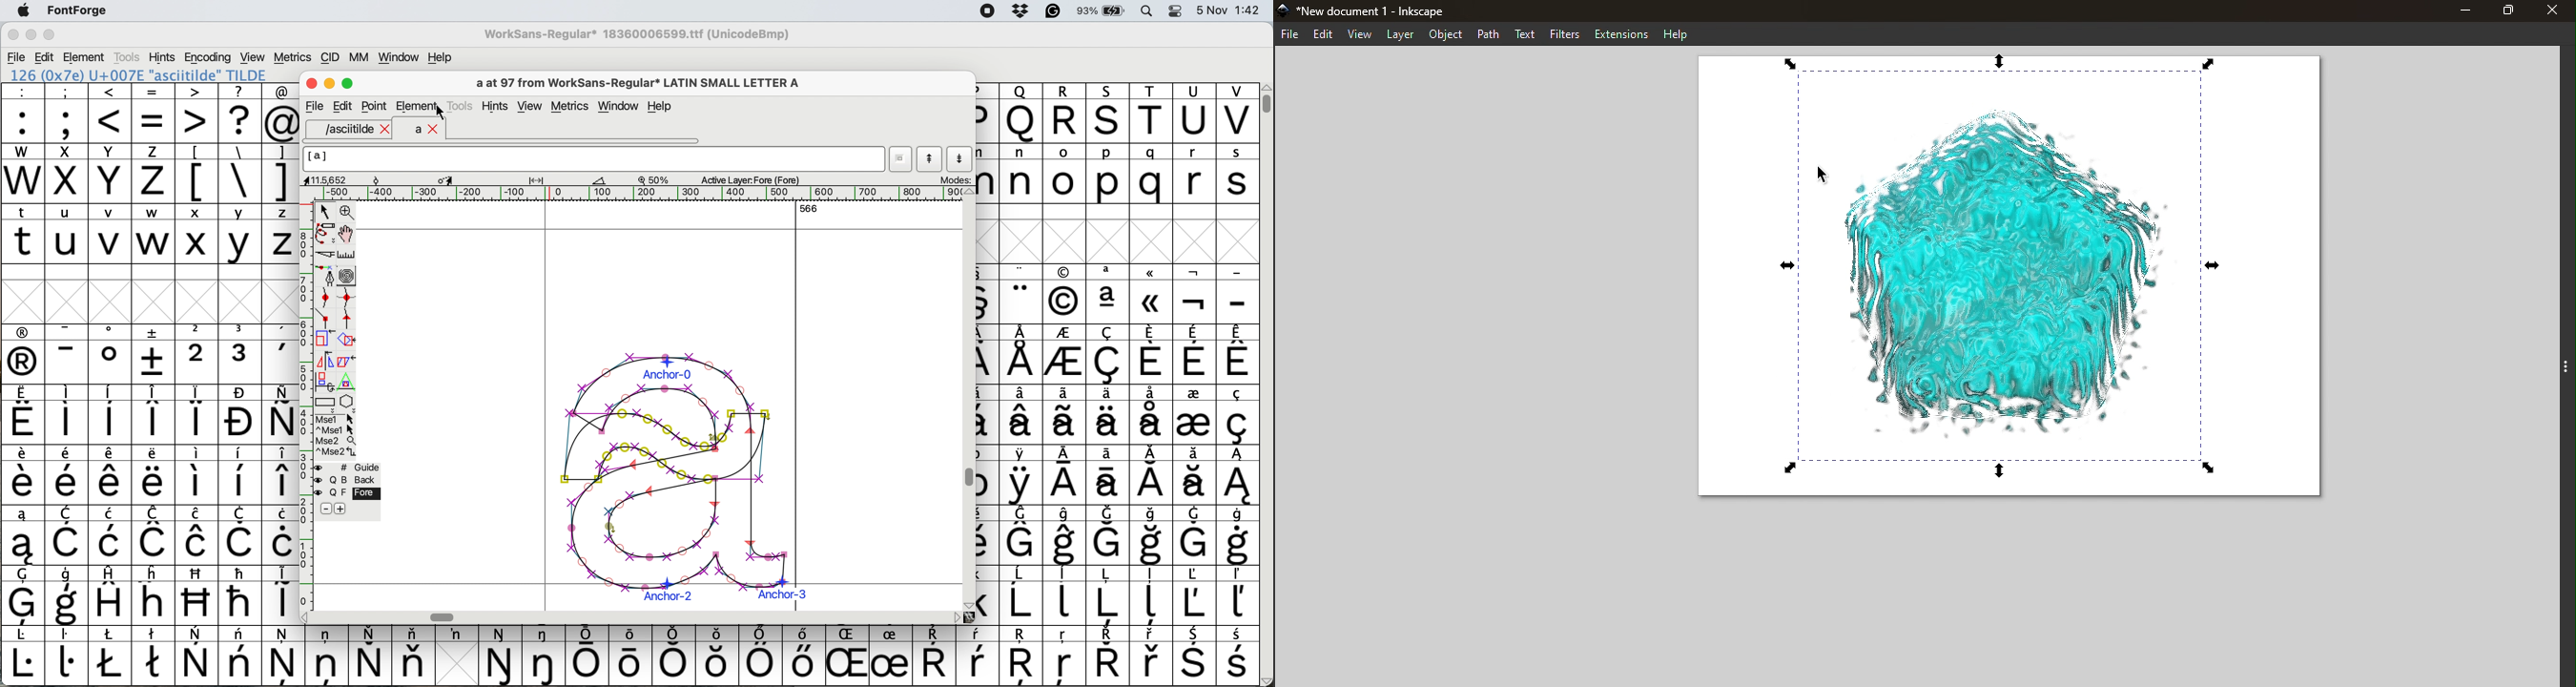  Describe the element at coordinates (13, 36) in the screenshot. I see `close` at that location.